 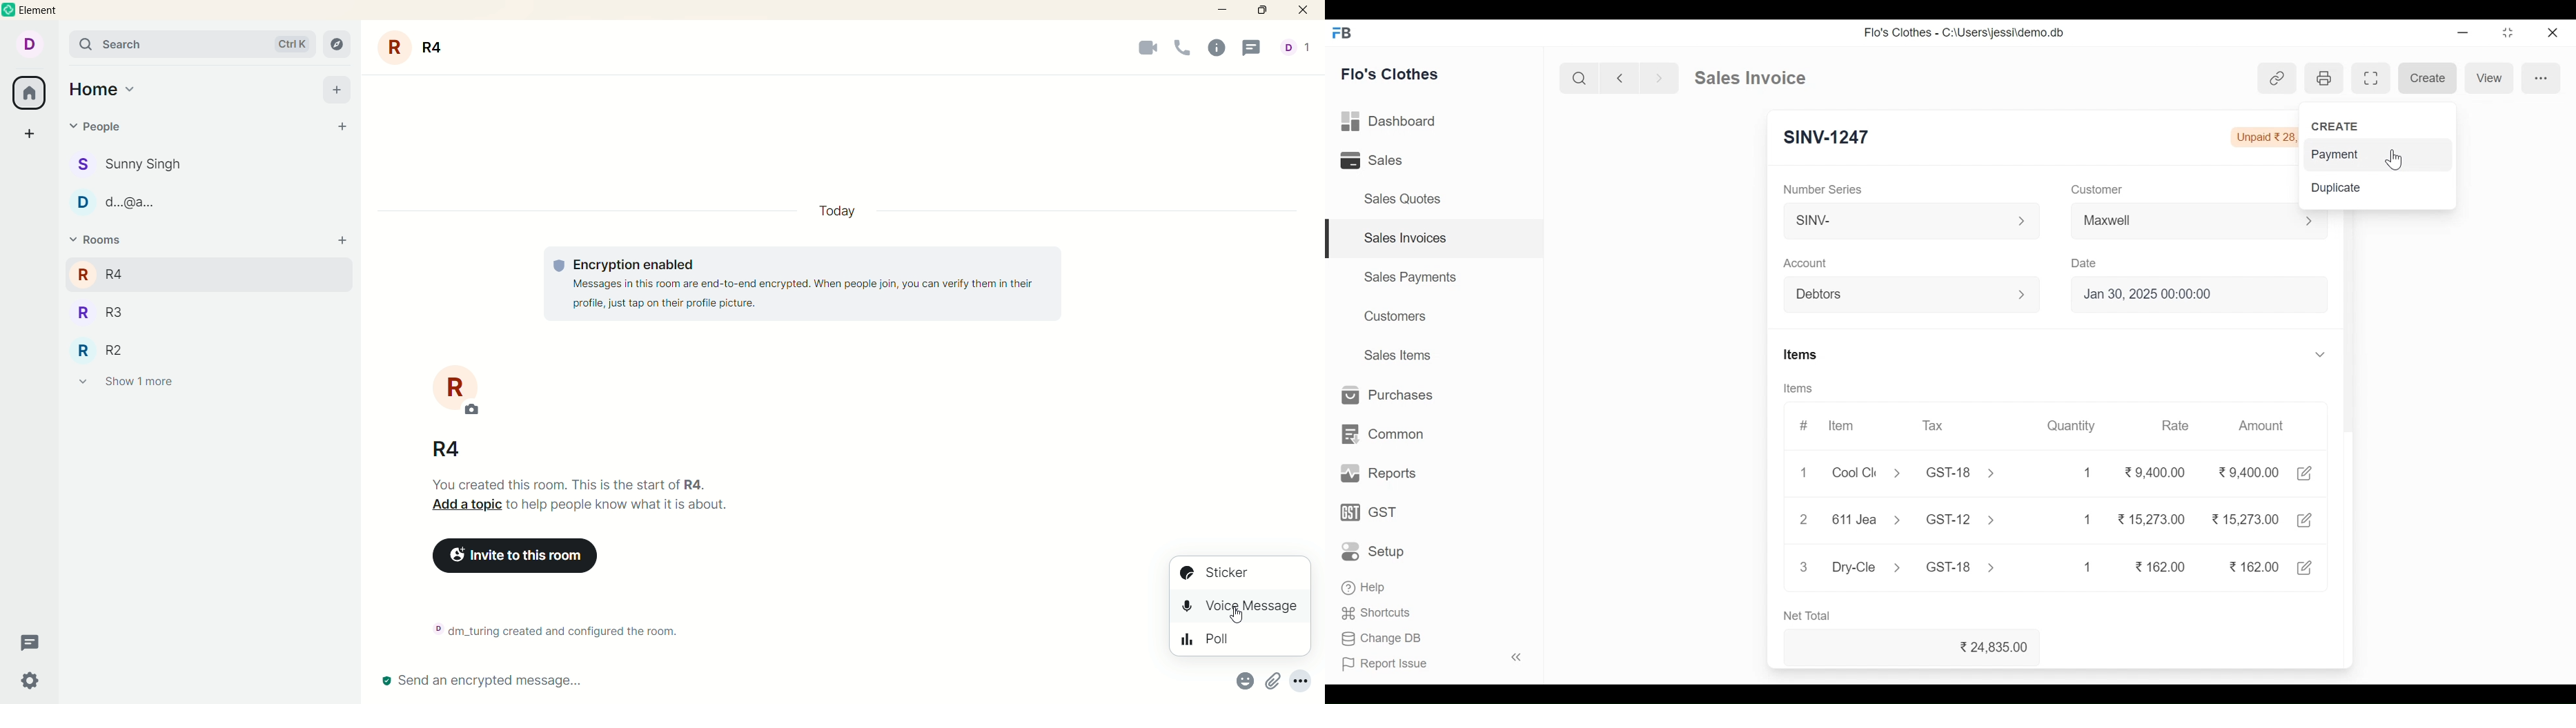 What do you see at coordinates (1397, 316) in the screenshot?
I see `Customers` at bounding box center [1397, 316].